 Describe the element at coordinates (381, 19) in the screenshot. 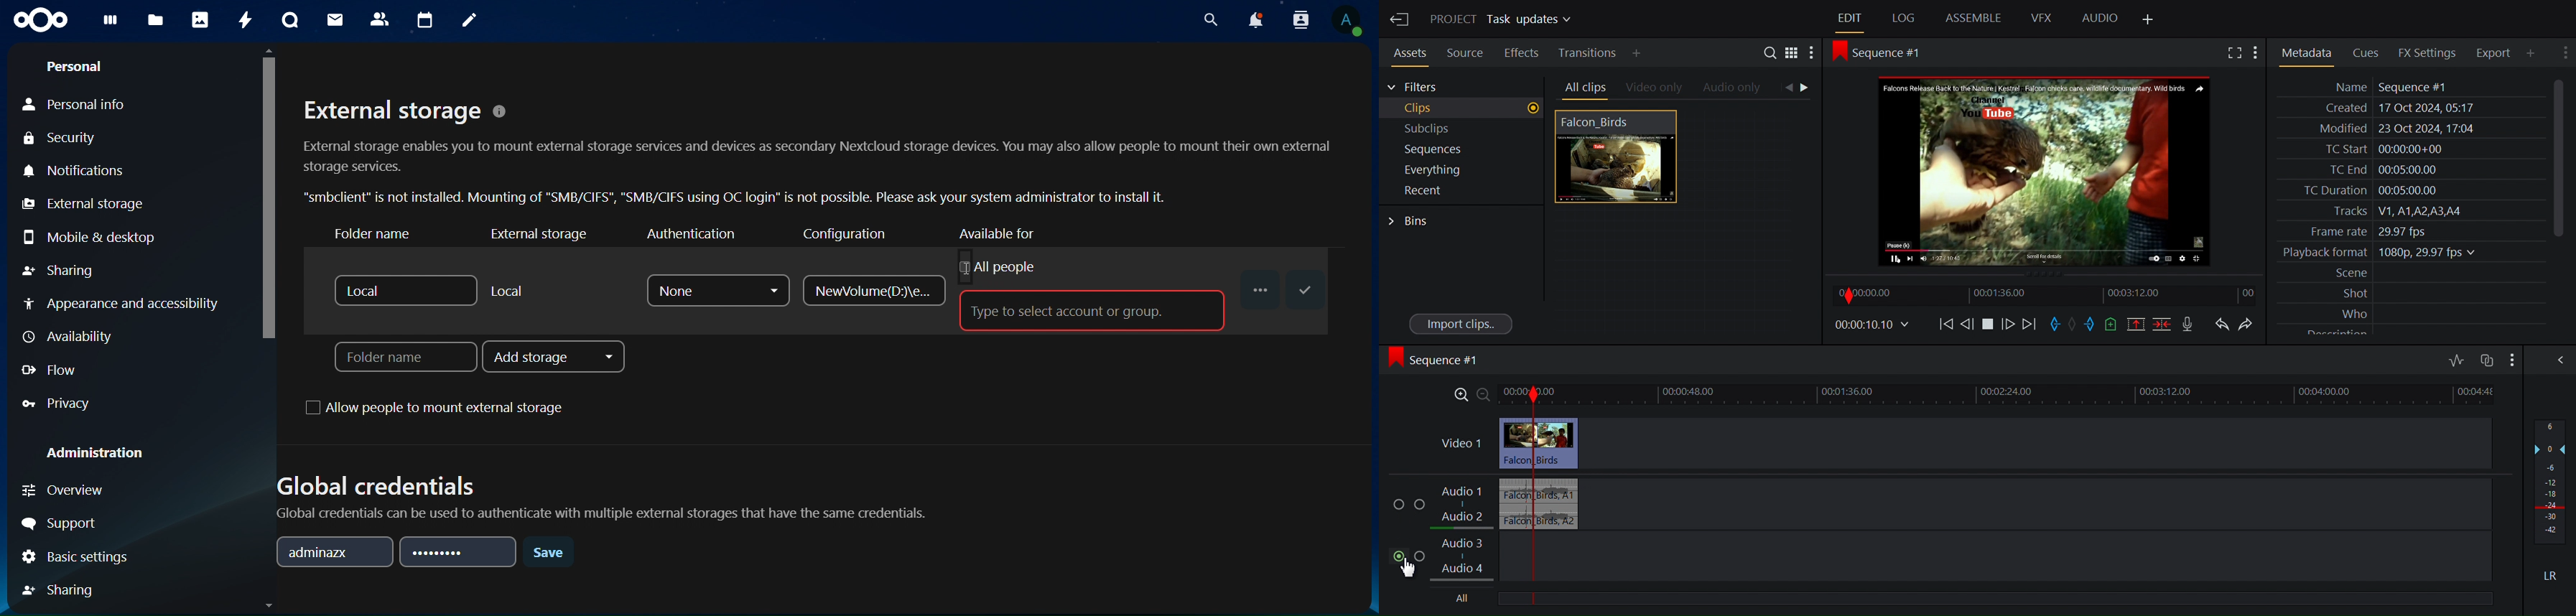

I see `contact` at that location.